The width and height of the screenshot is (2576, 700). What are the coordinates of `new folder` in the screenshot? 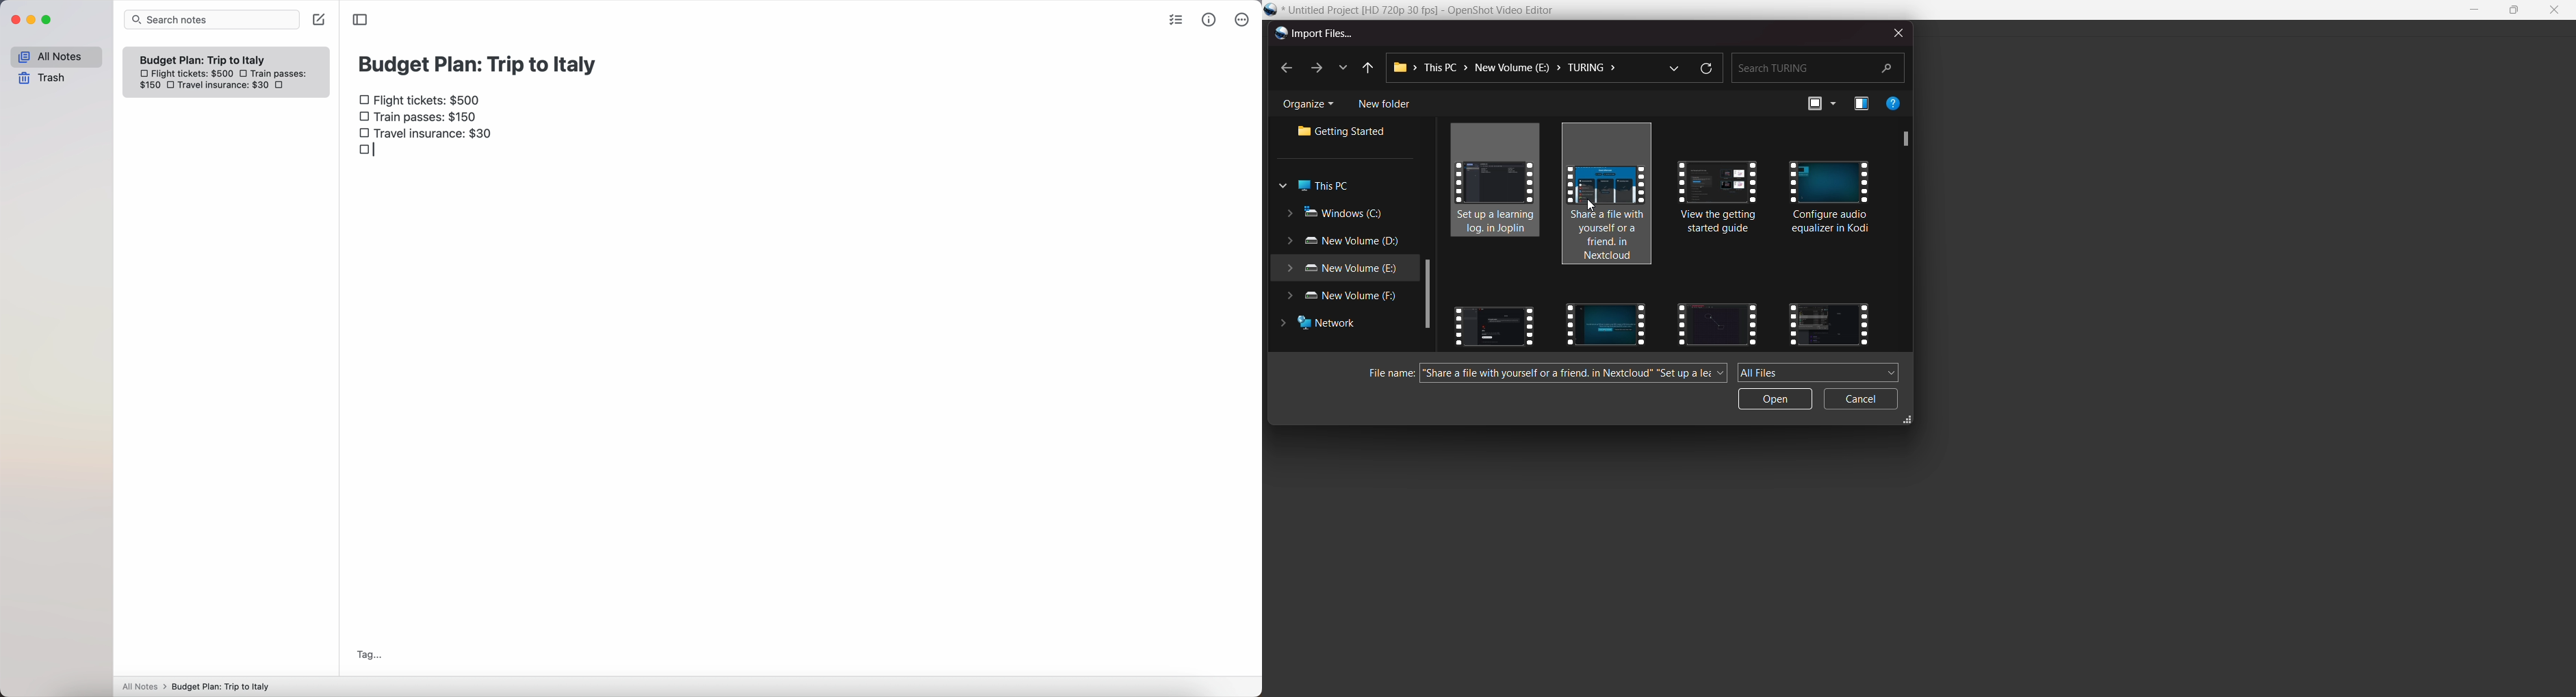 It's located at (1384, 104).